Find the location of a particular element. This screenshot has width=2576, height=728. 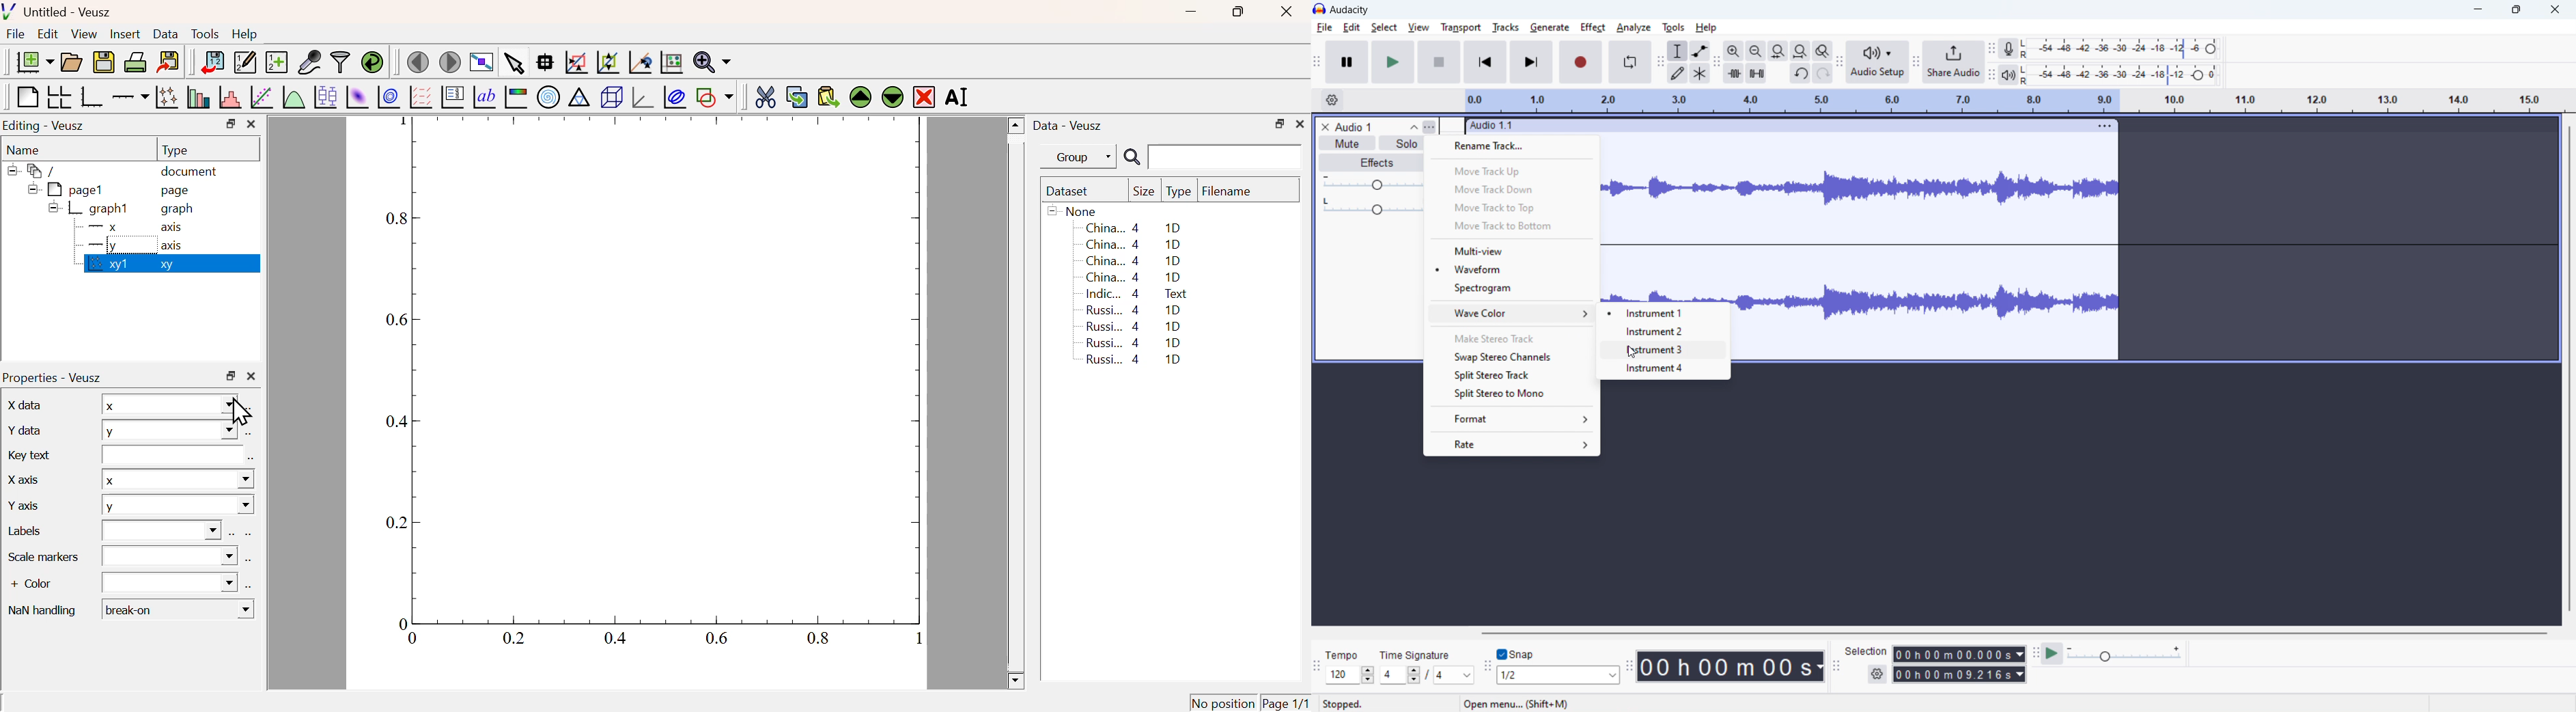

collapse is located at coordinates (1413, 127).